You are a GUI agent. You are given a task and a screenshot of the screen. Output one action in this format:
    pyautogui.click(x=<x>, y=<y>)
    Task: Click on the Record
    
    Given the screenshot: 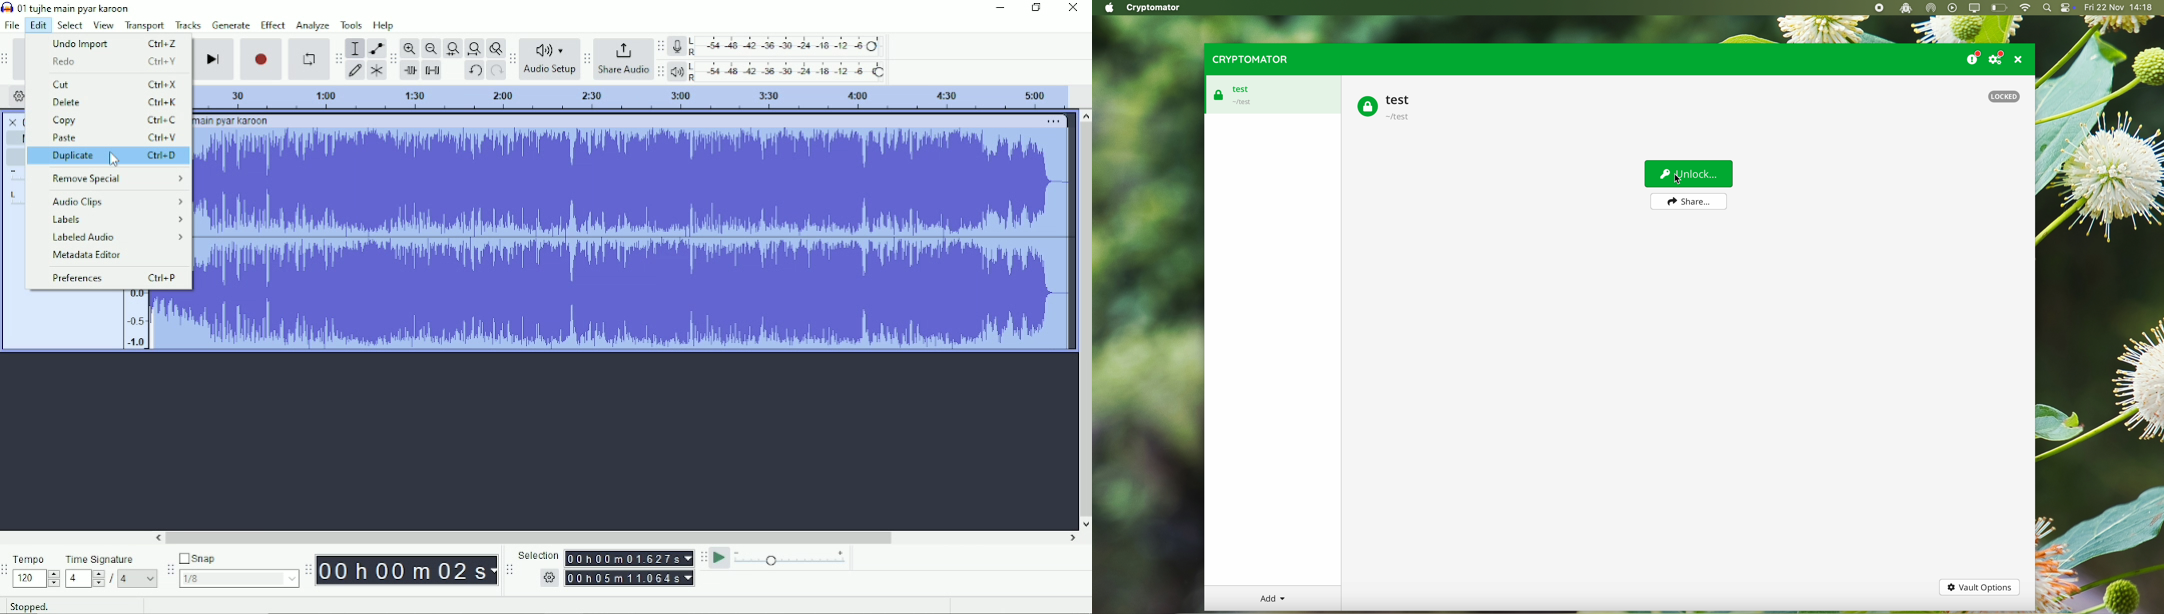 What is the action you would take?
    pyautogui.click(x=261, y=59)
    